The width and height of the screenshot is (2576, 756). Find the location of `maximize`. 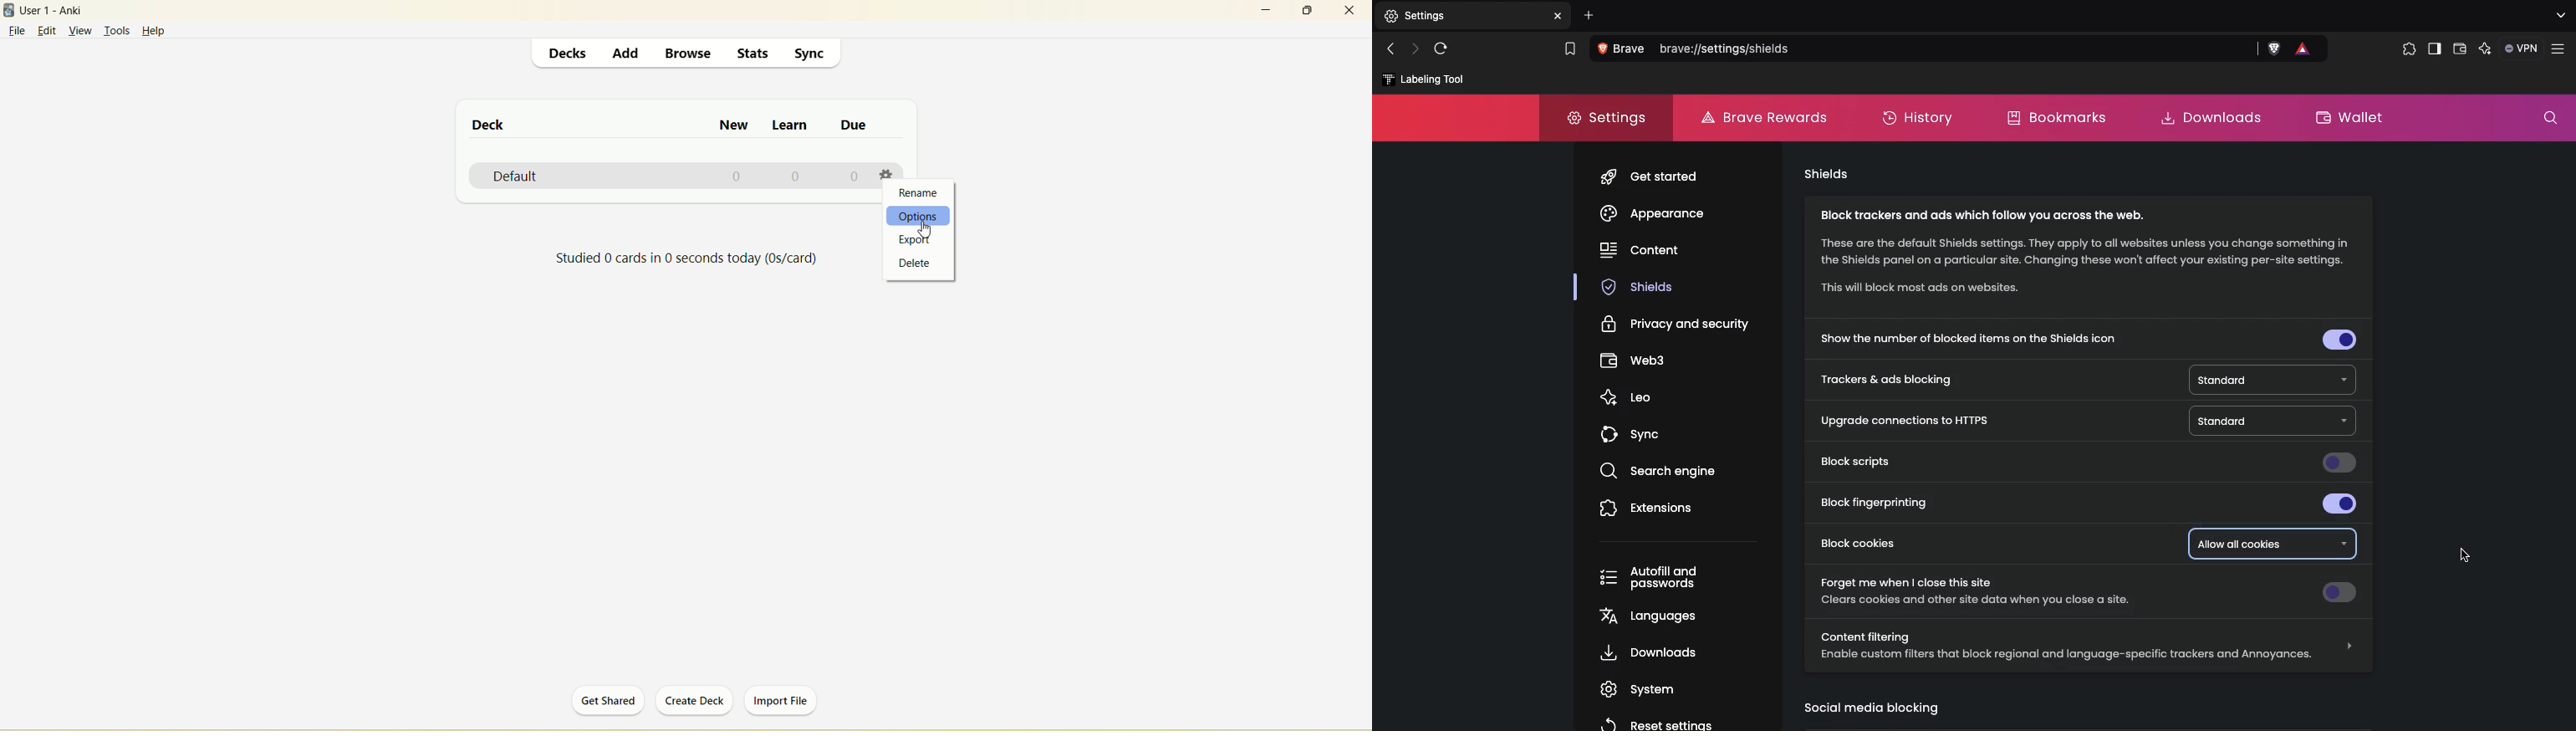

maximize is located at coordinates (1313, 11).